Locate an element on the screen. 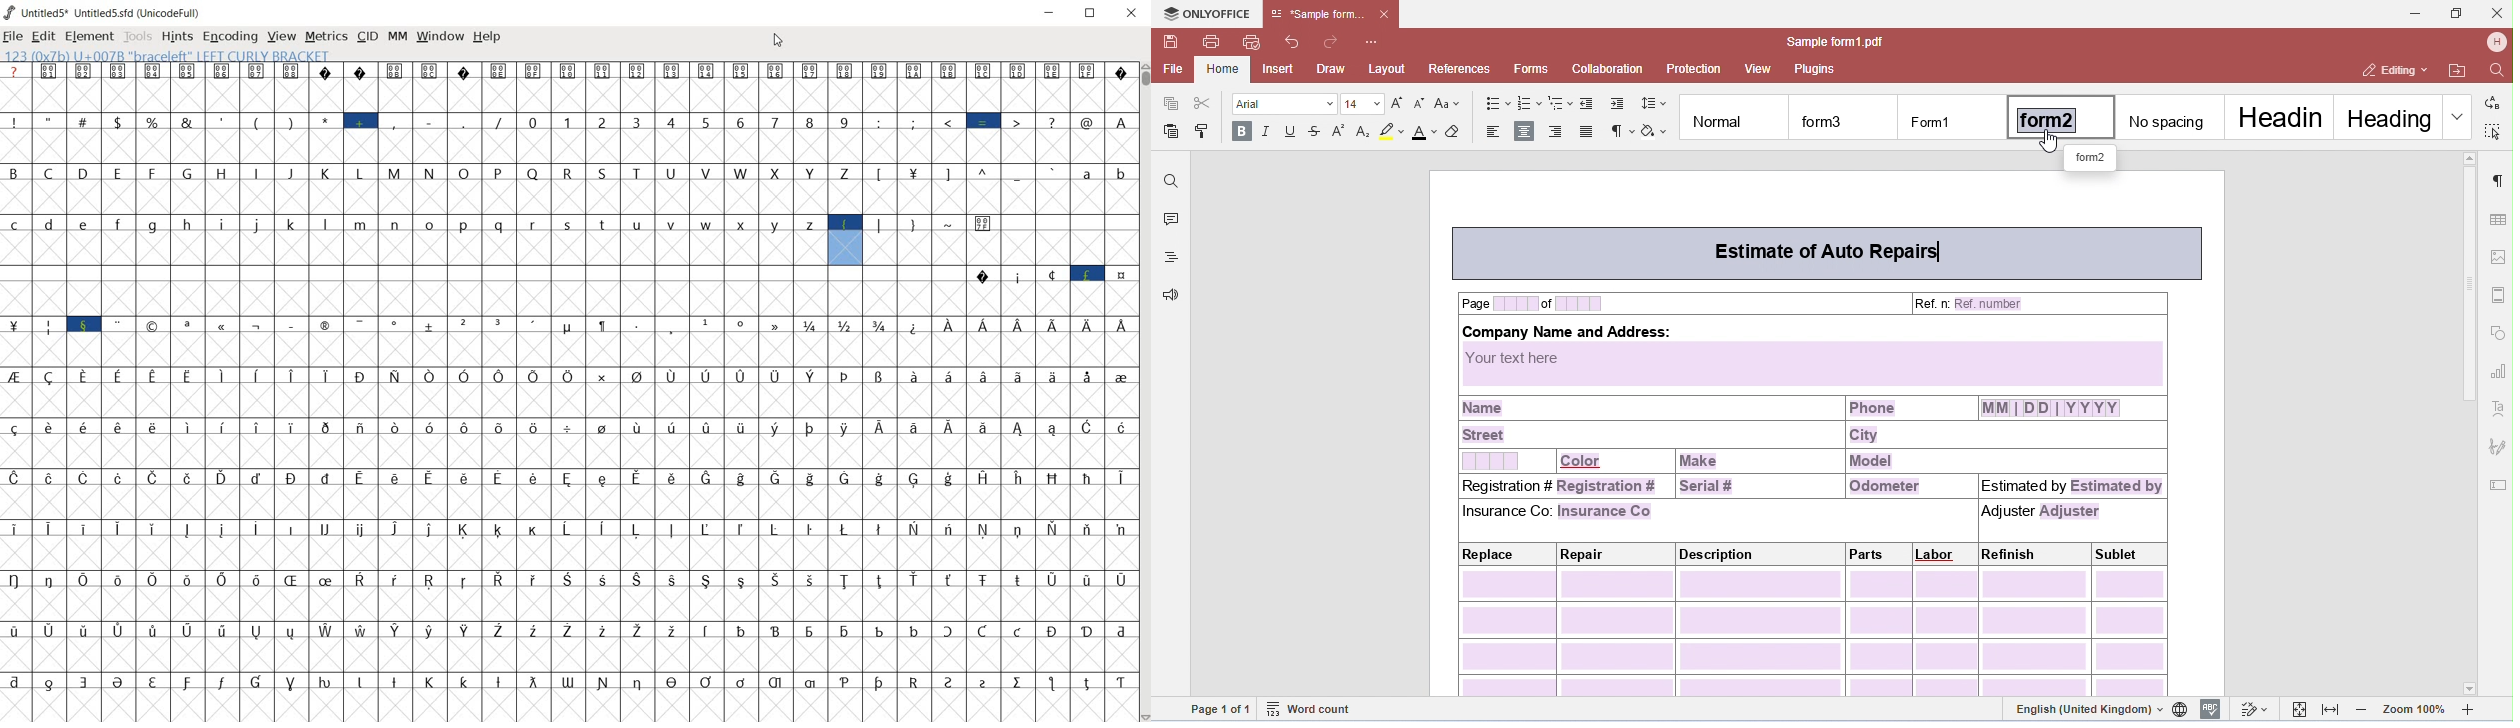 Image resolution: width=2520 pixels, height=728 pixels. RESTORE DOWN is located at coordinates (1094, 14).